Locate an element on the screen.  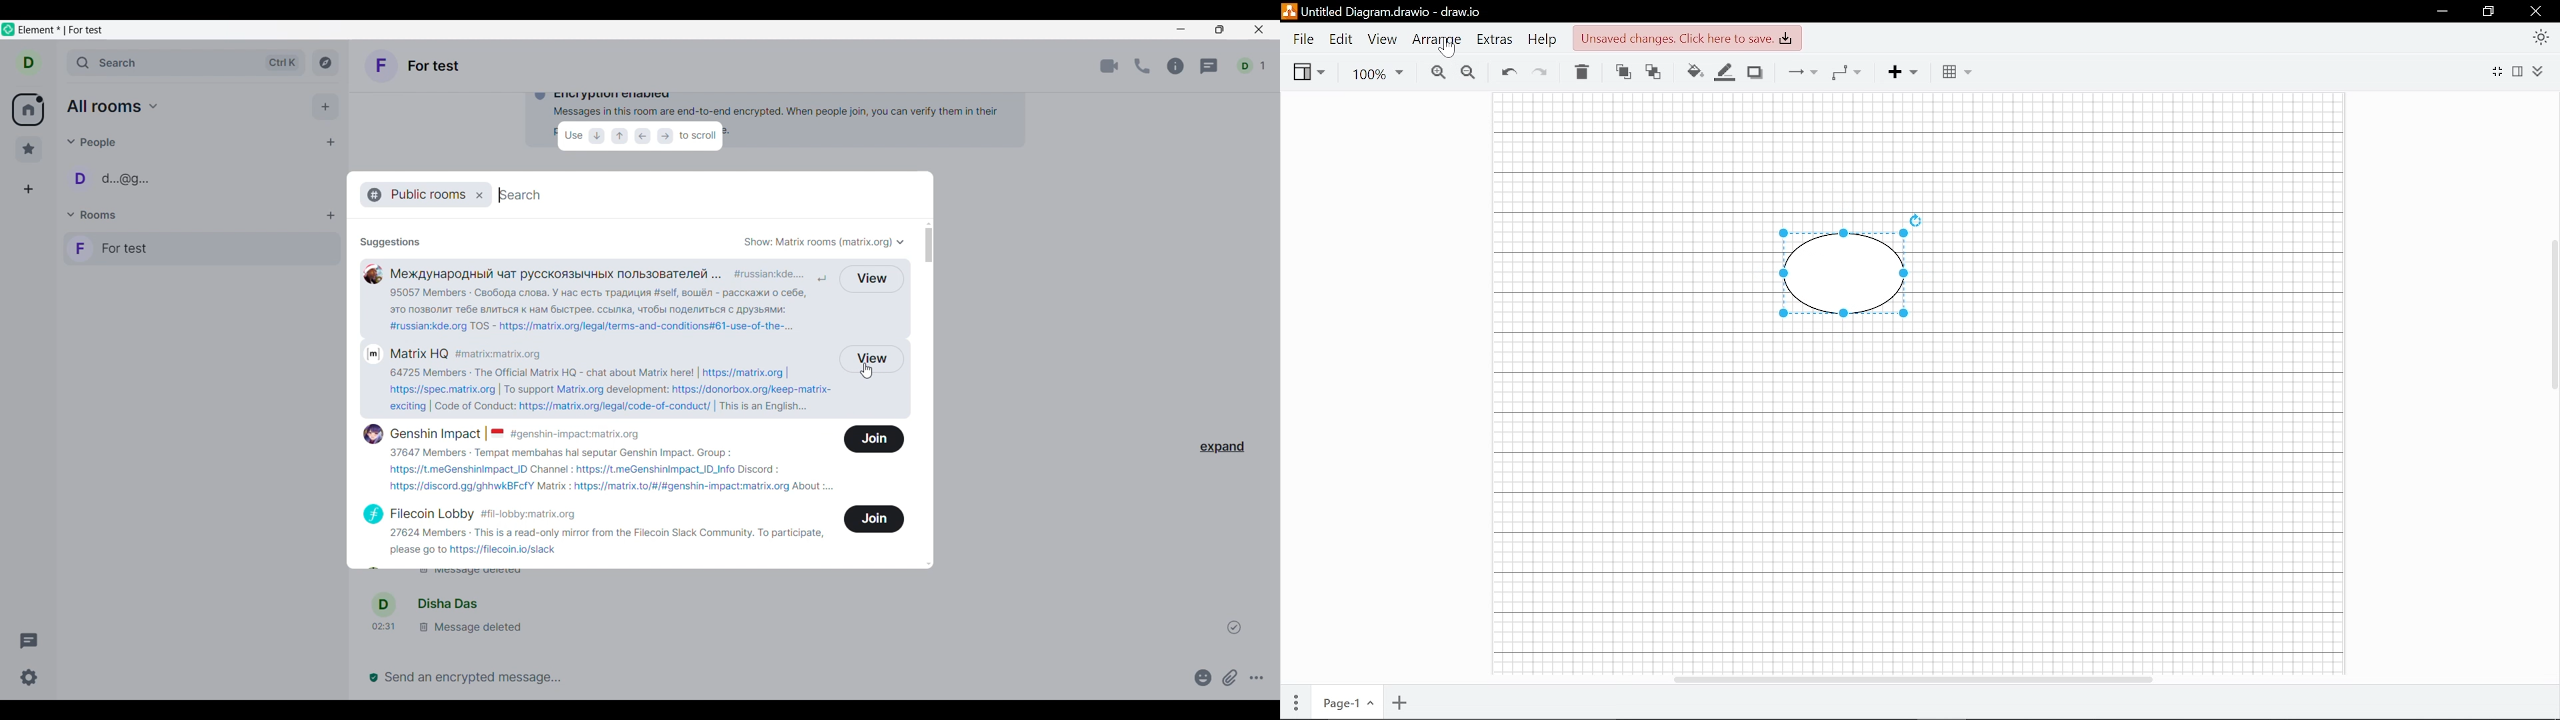
code of conduct is located at coordinates (472, 407).